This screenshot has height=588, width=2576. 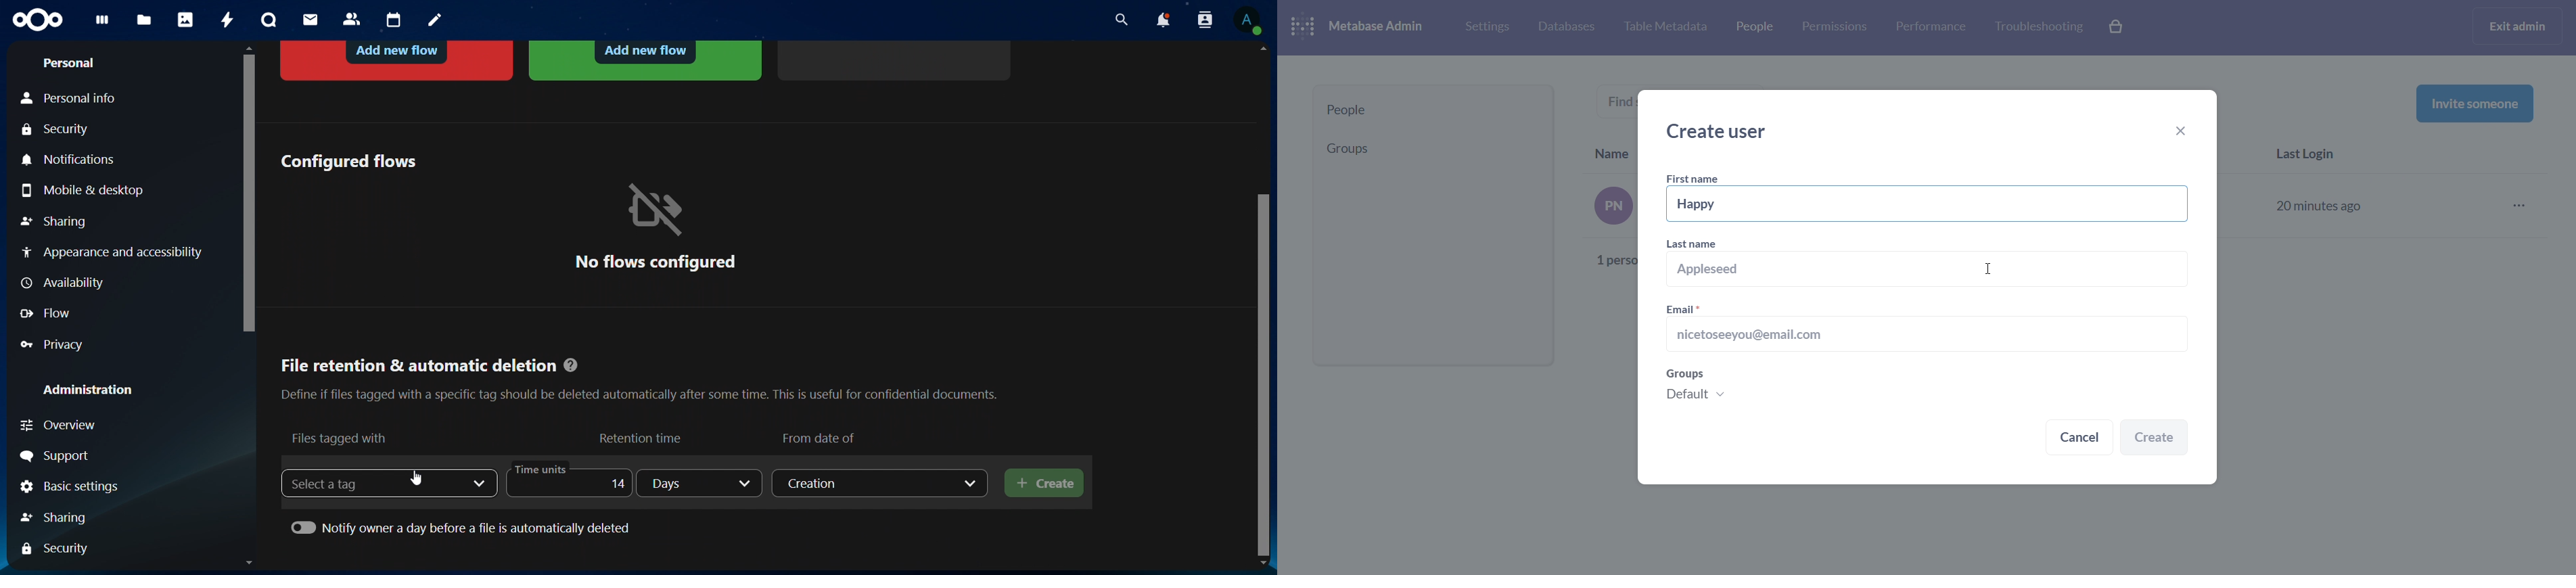 What do you see at coordinates (1119, 20) in the screenshot?
I see `search` at bounding box center [1119, 20].